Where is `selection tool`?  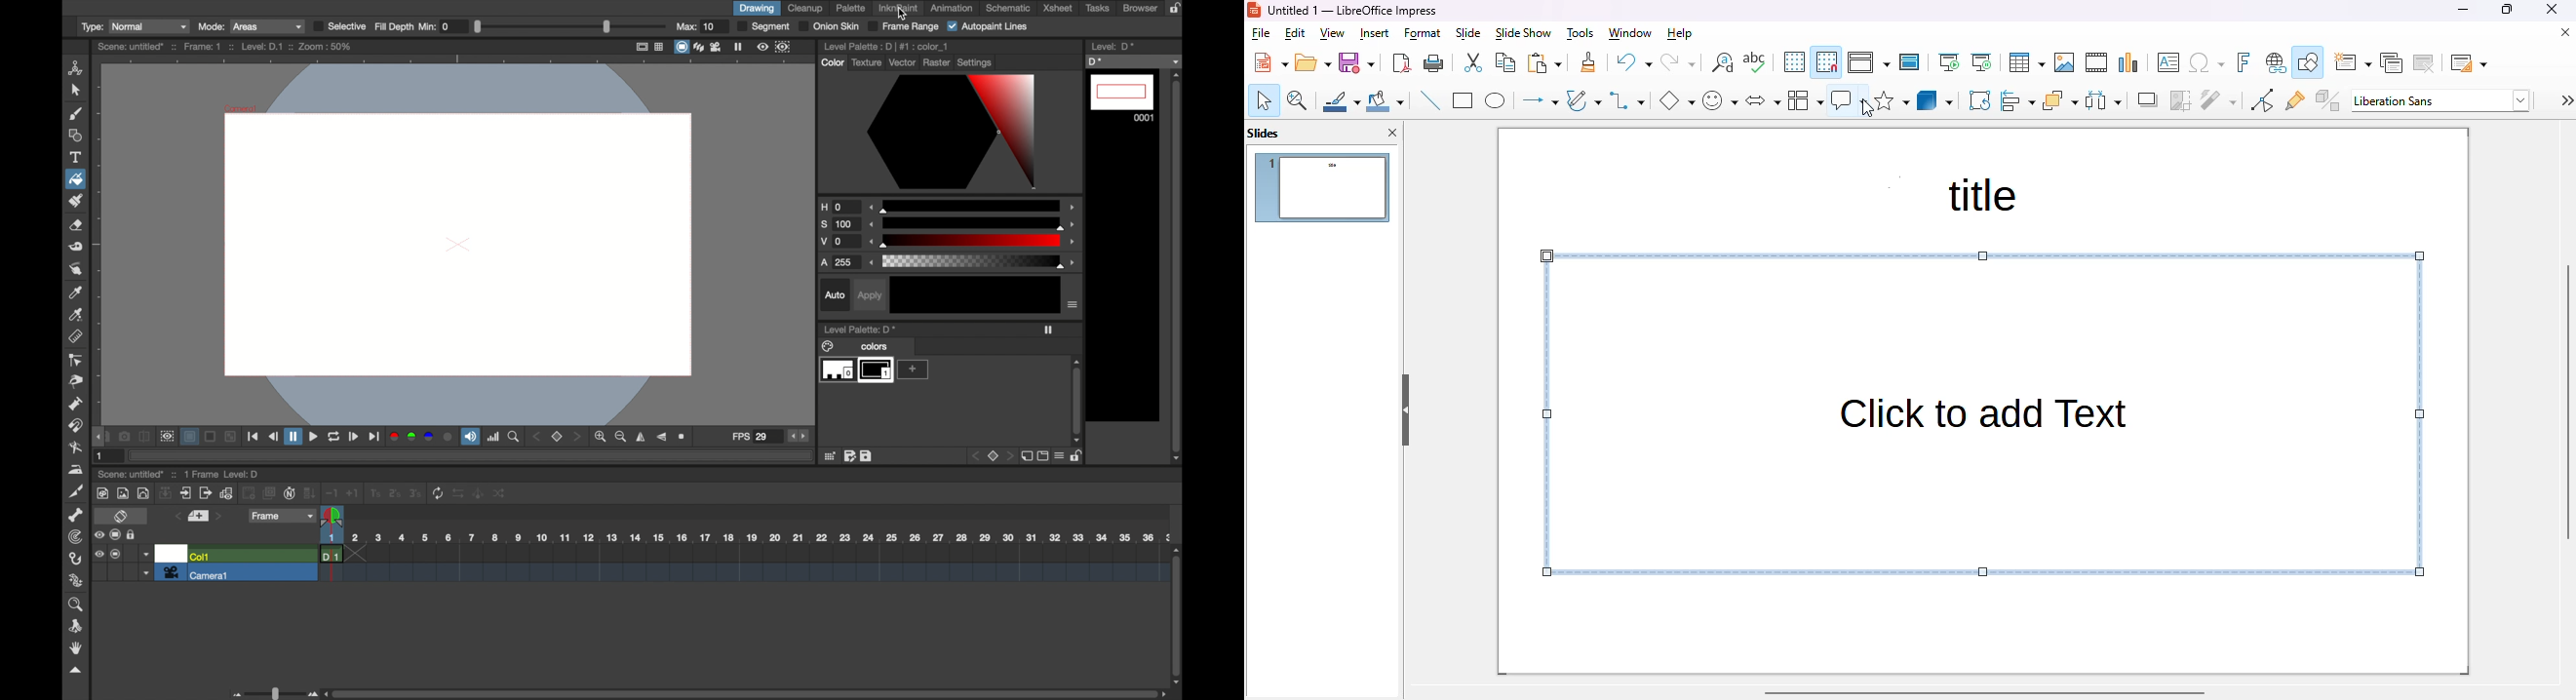 selection tool is located at coordinates (75, 91).